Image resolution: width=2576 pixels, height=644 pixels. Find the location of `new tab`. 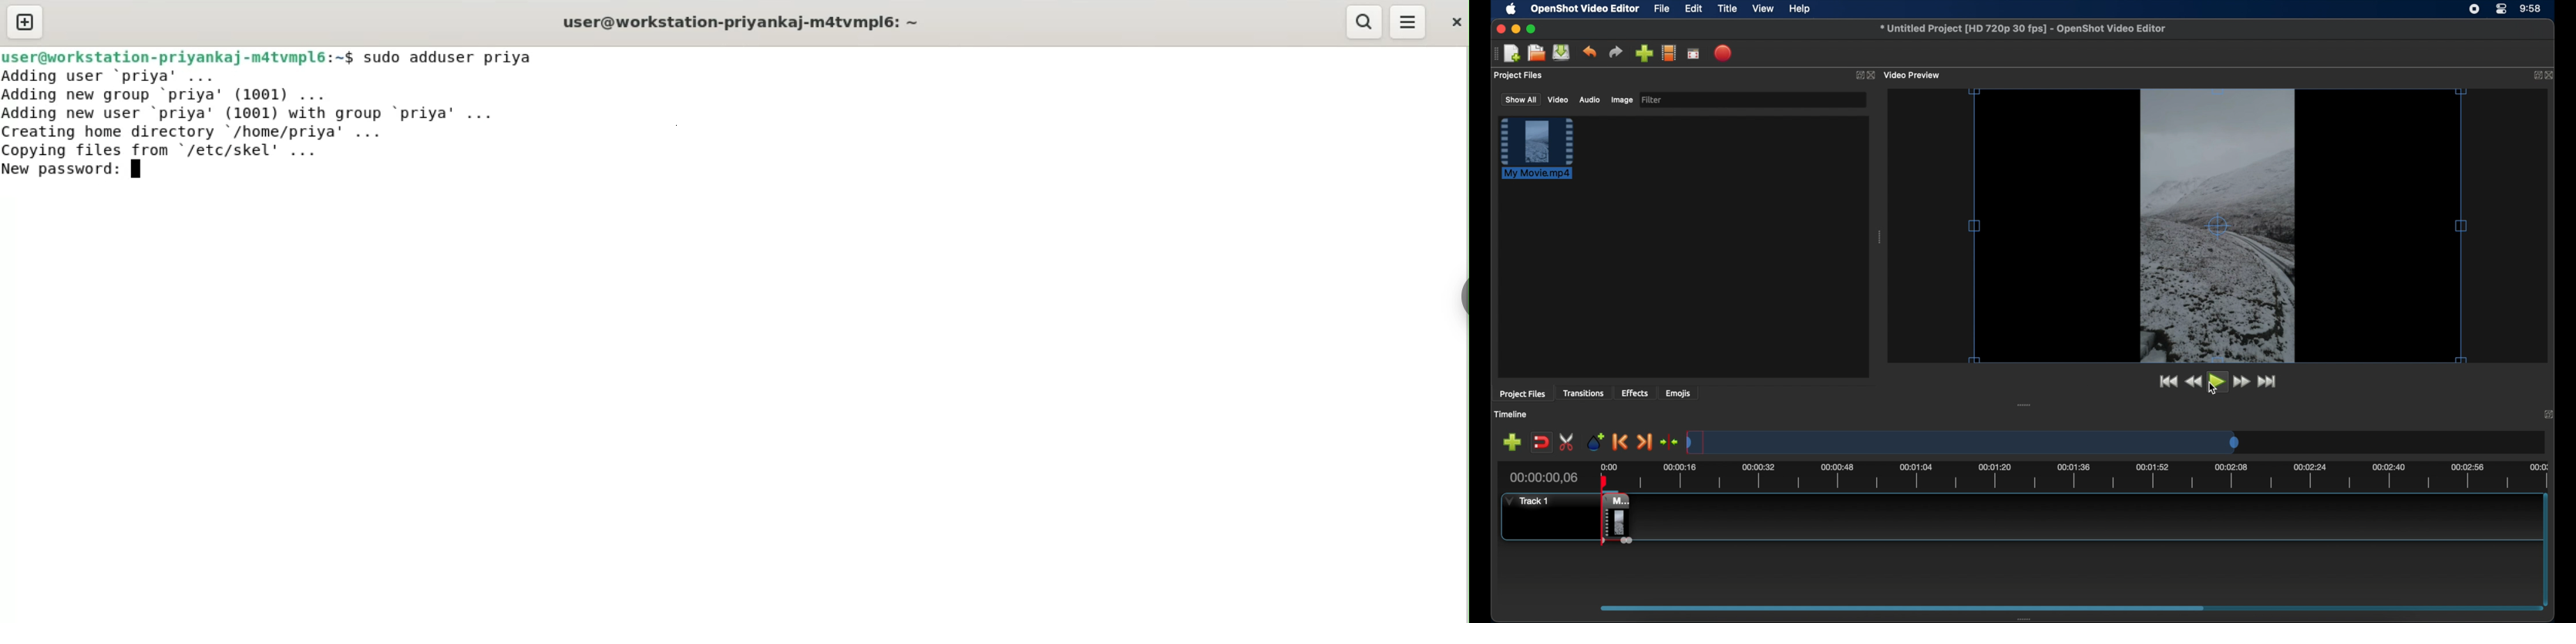

new tab is located at coordinates (25, 22).